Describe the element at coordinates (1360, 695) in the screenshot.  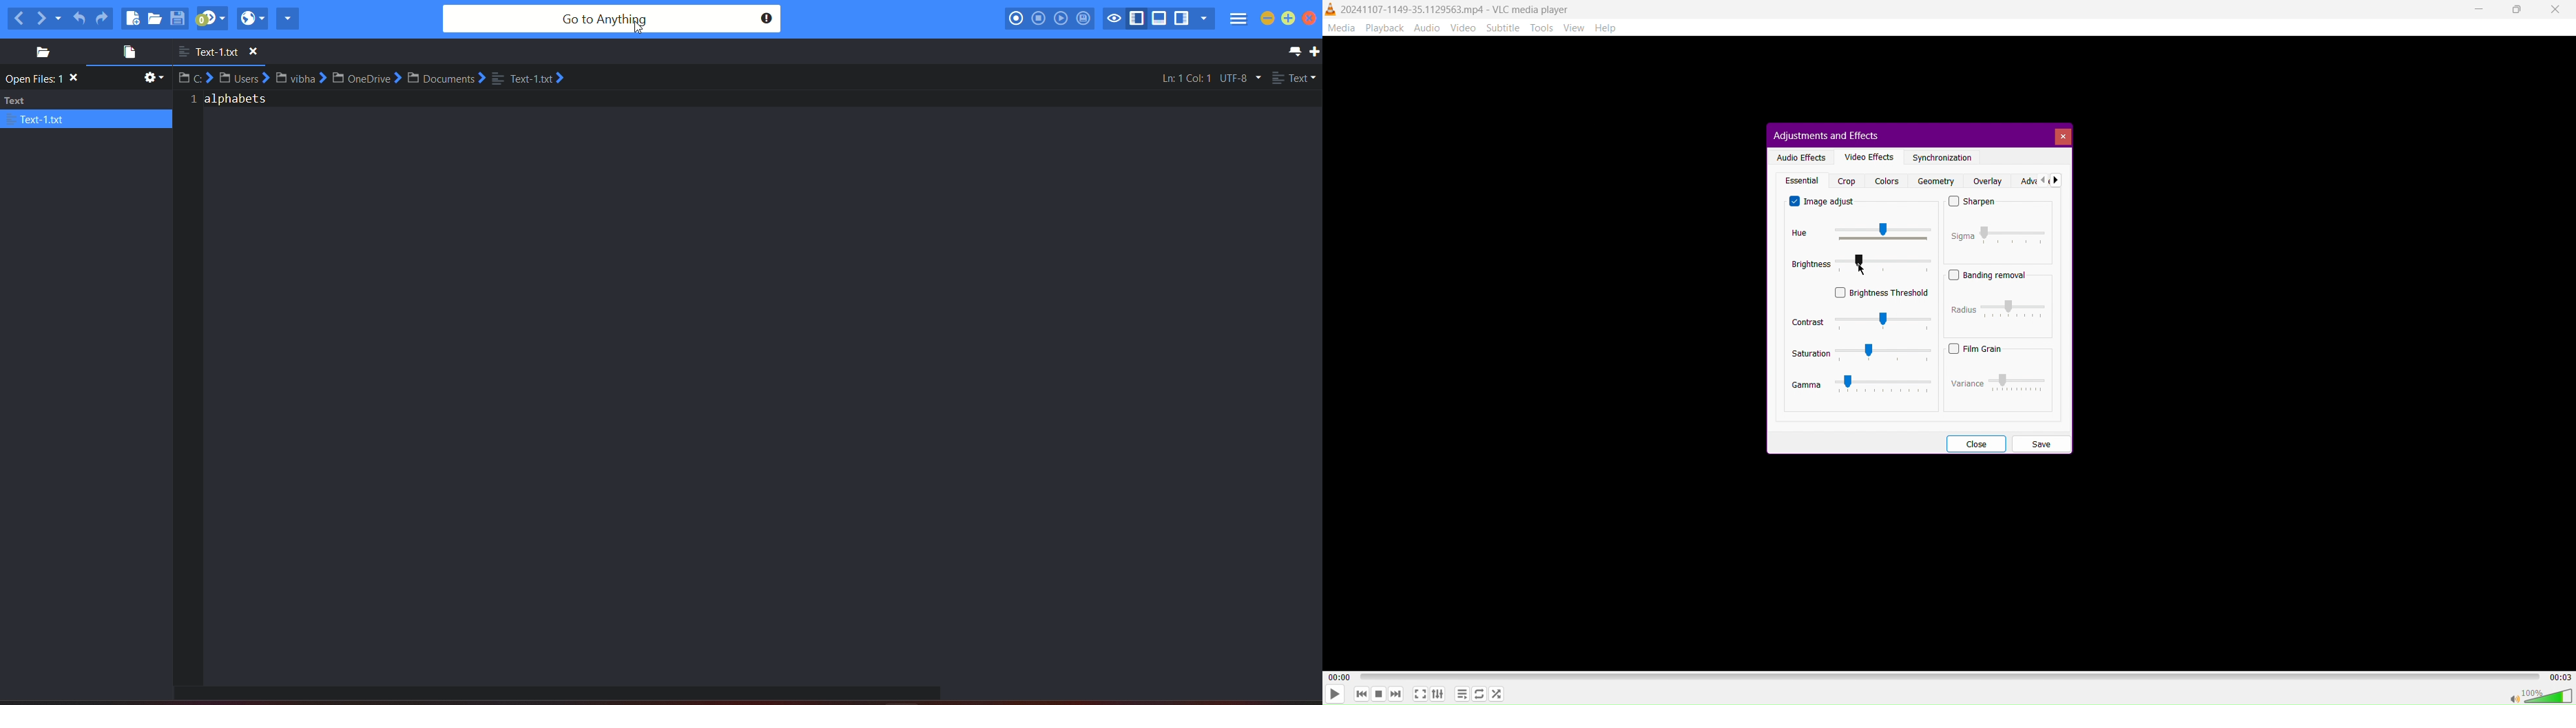
I see `Skip Back` at that location.